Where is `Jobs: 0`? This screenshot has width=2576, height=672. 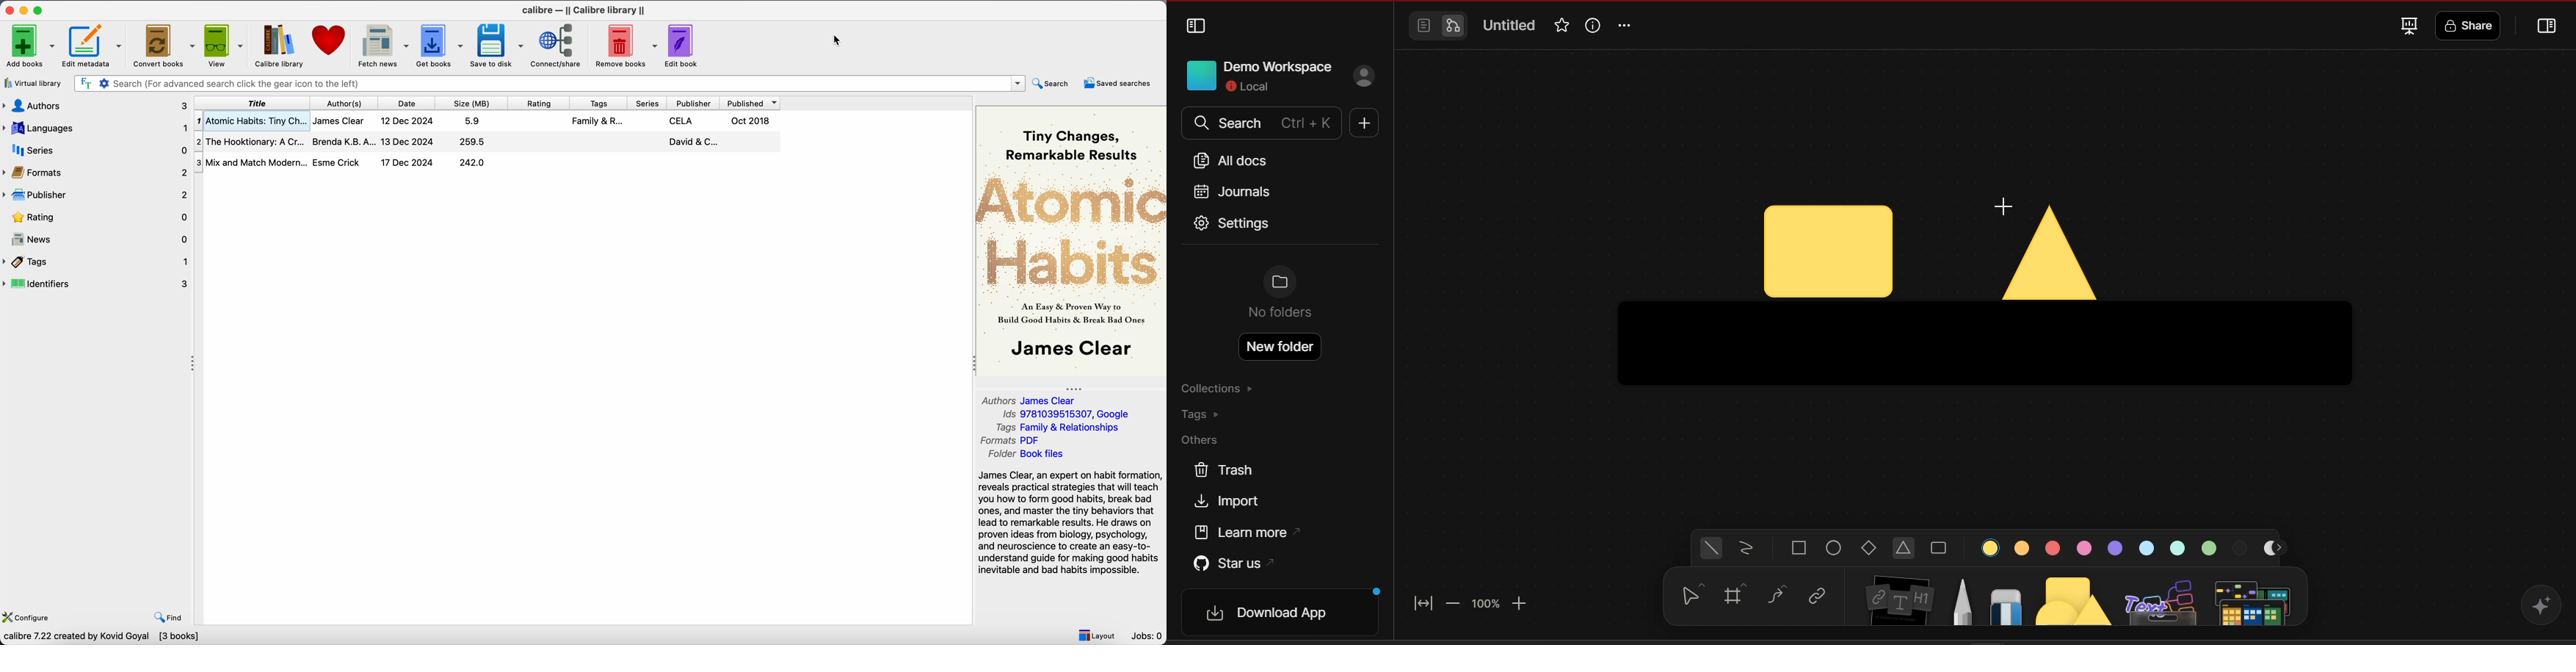
Jobs: 0 is located at coordinates (1148, 636).